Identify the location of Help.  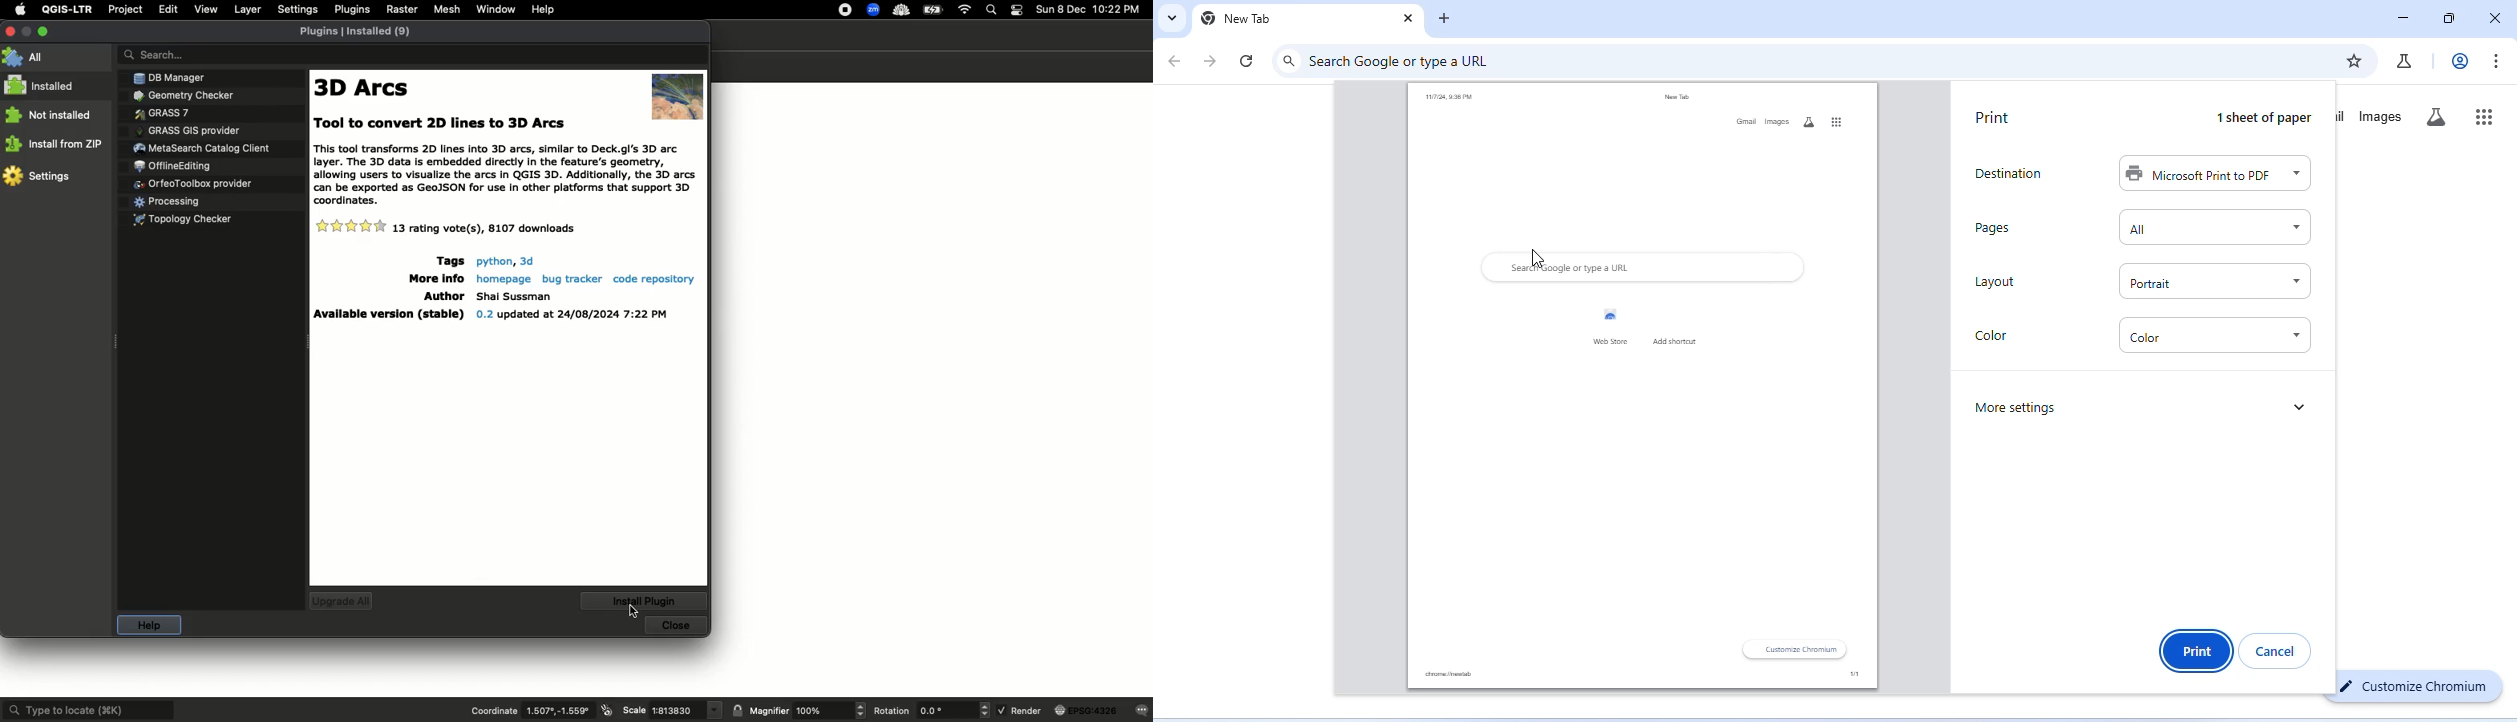
(542, 10).